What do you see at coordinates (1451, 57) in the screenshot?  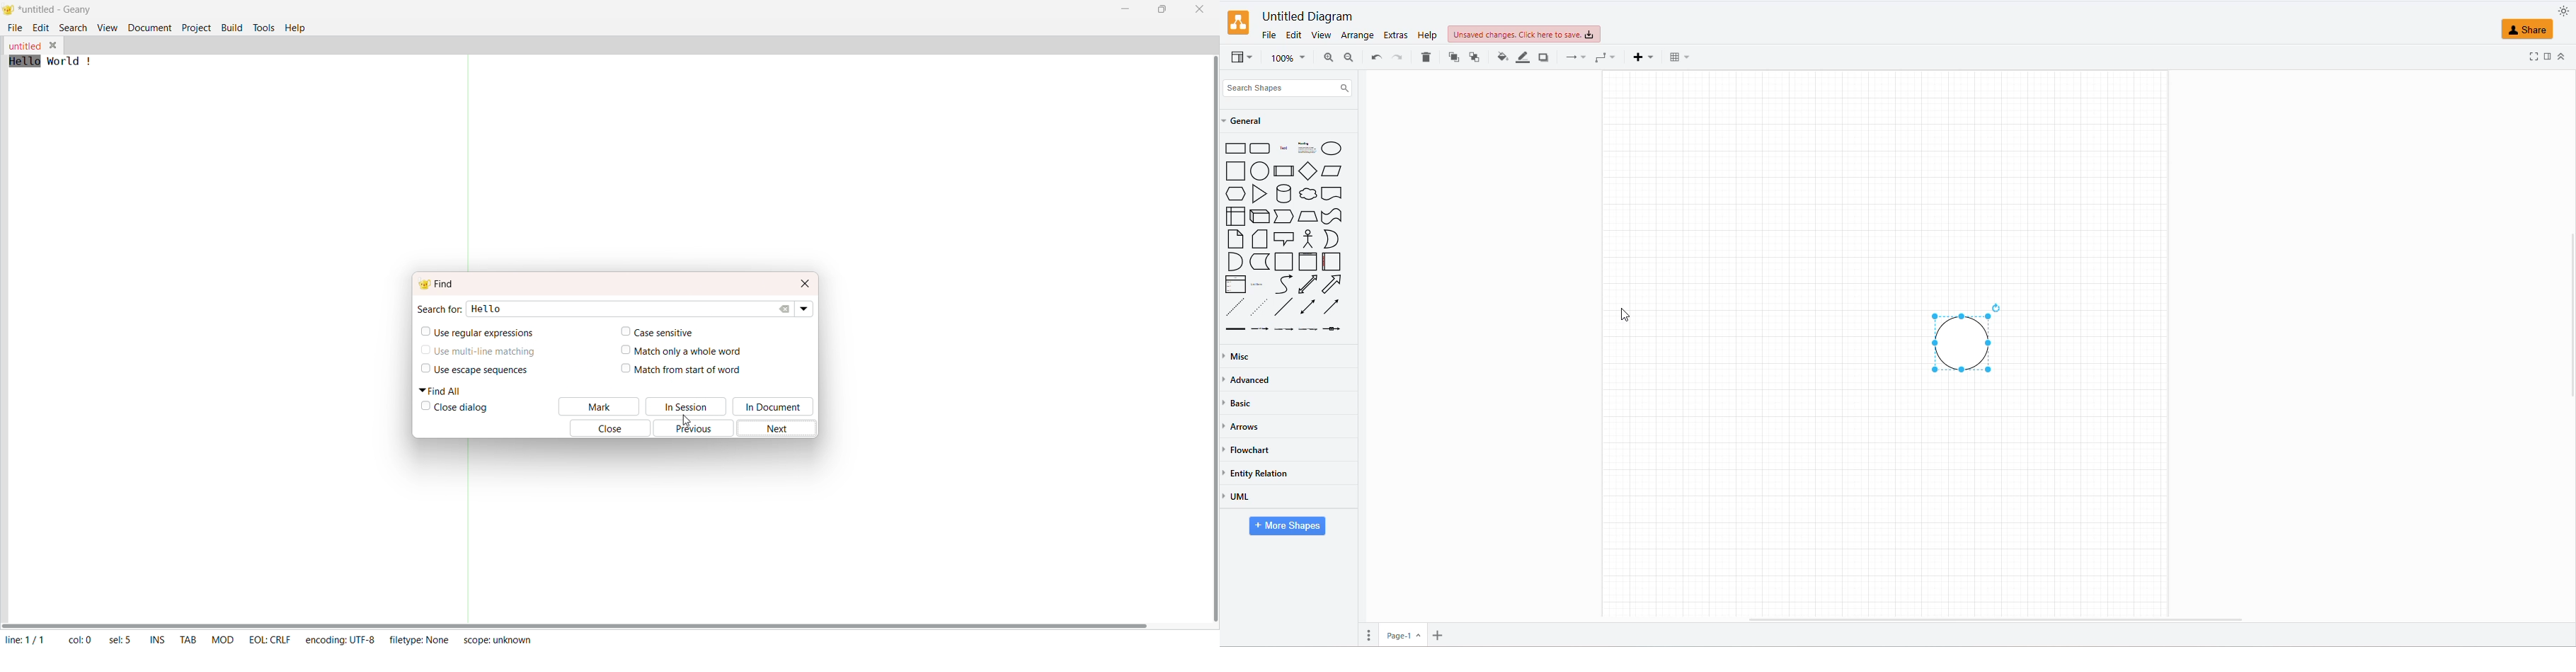 I see `TO FRONT` at bounding box center [1451, 57].